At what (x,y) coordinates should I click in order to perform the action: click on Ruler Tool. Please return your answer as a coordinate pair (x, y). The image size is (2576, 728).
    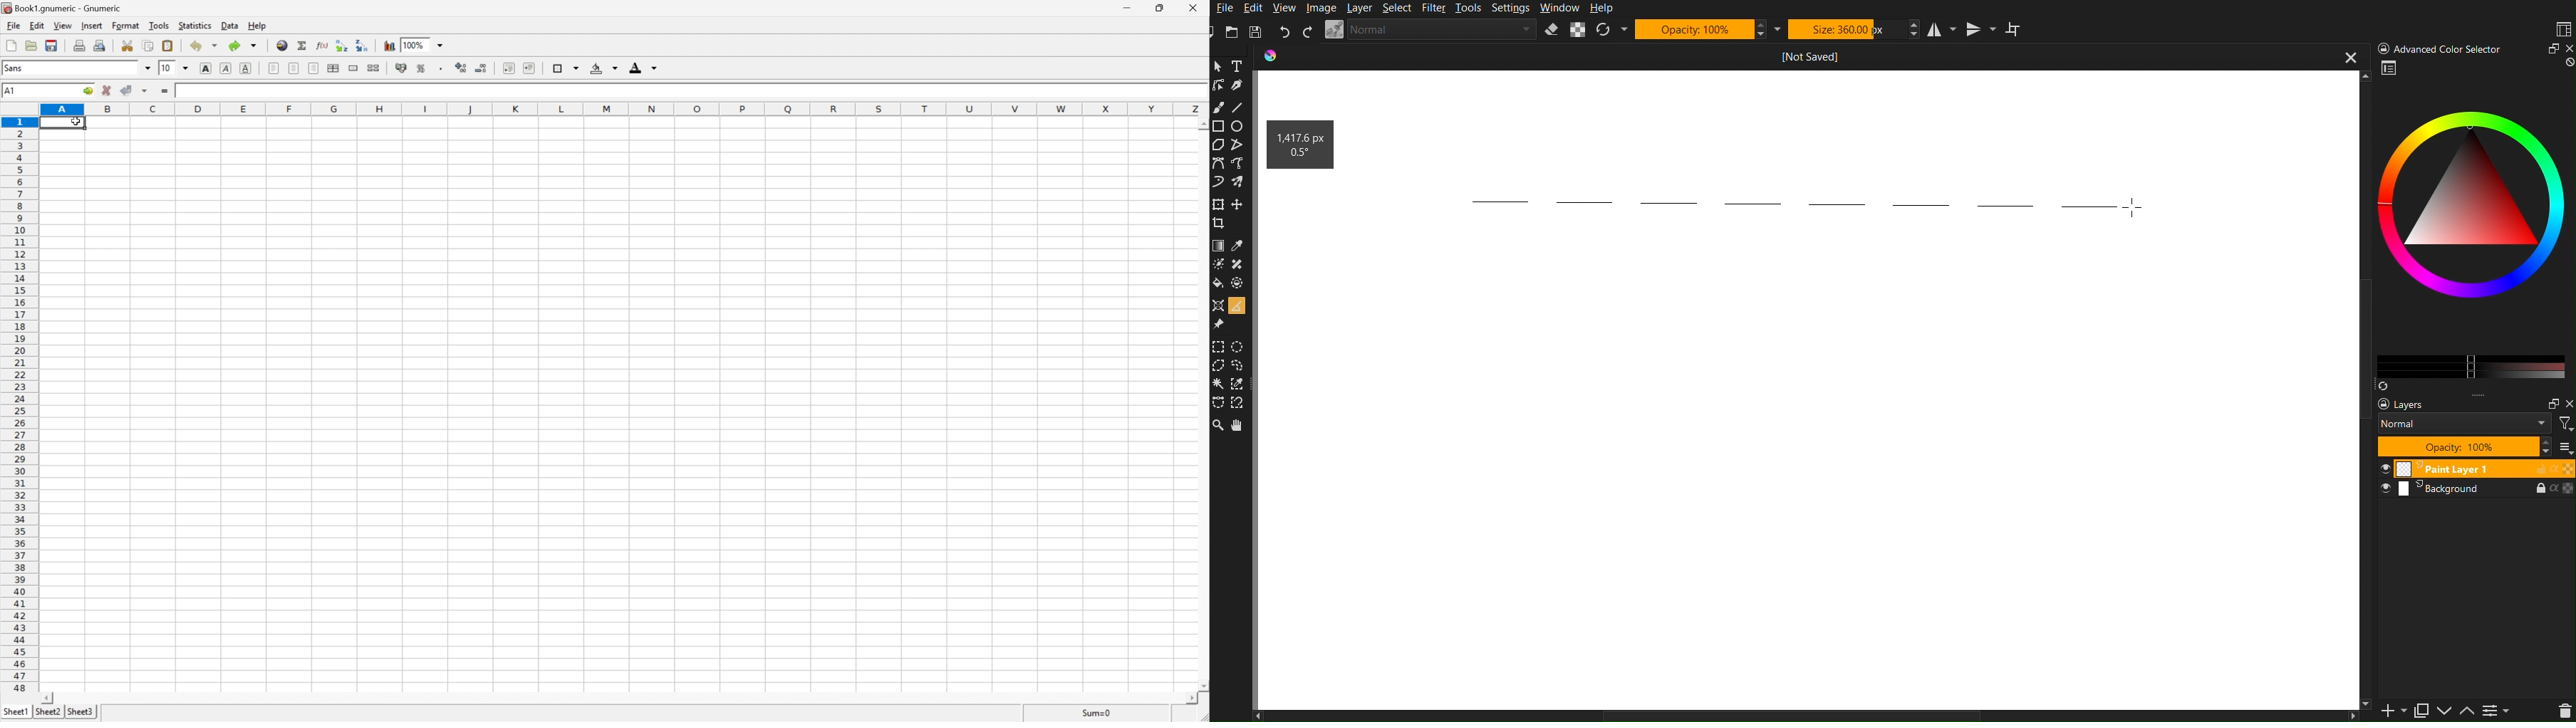
    Looking at the image, I should click on (1236, 304).